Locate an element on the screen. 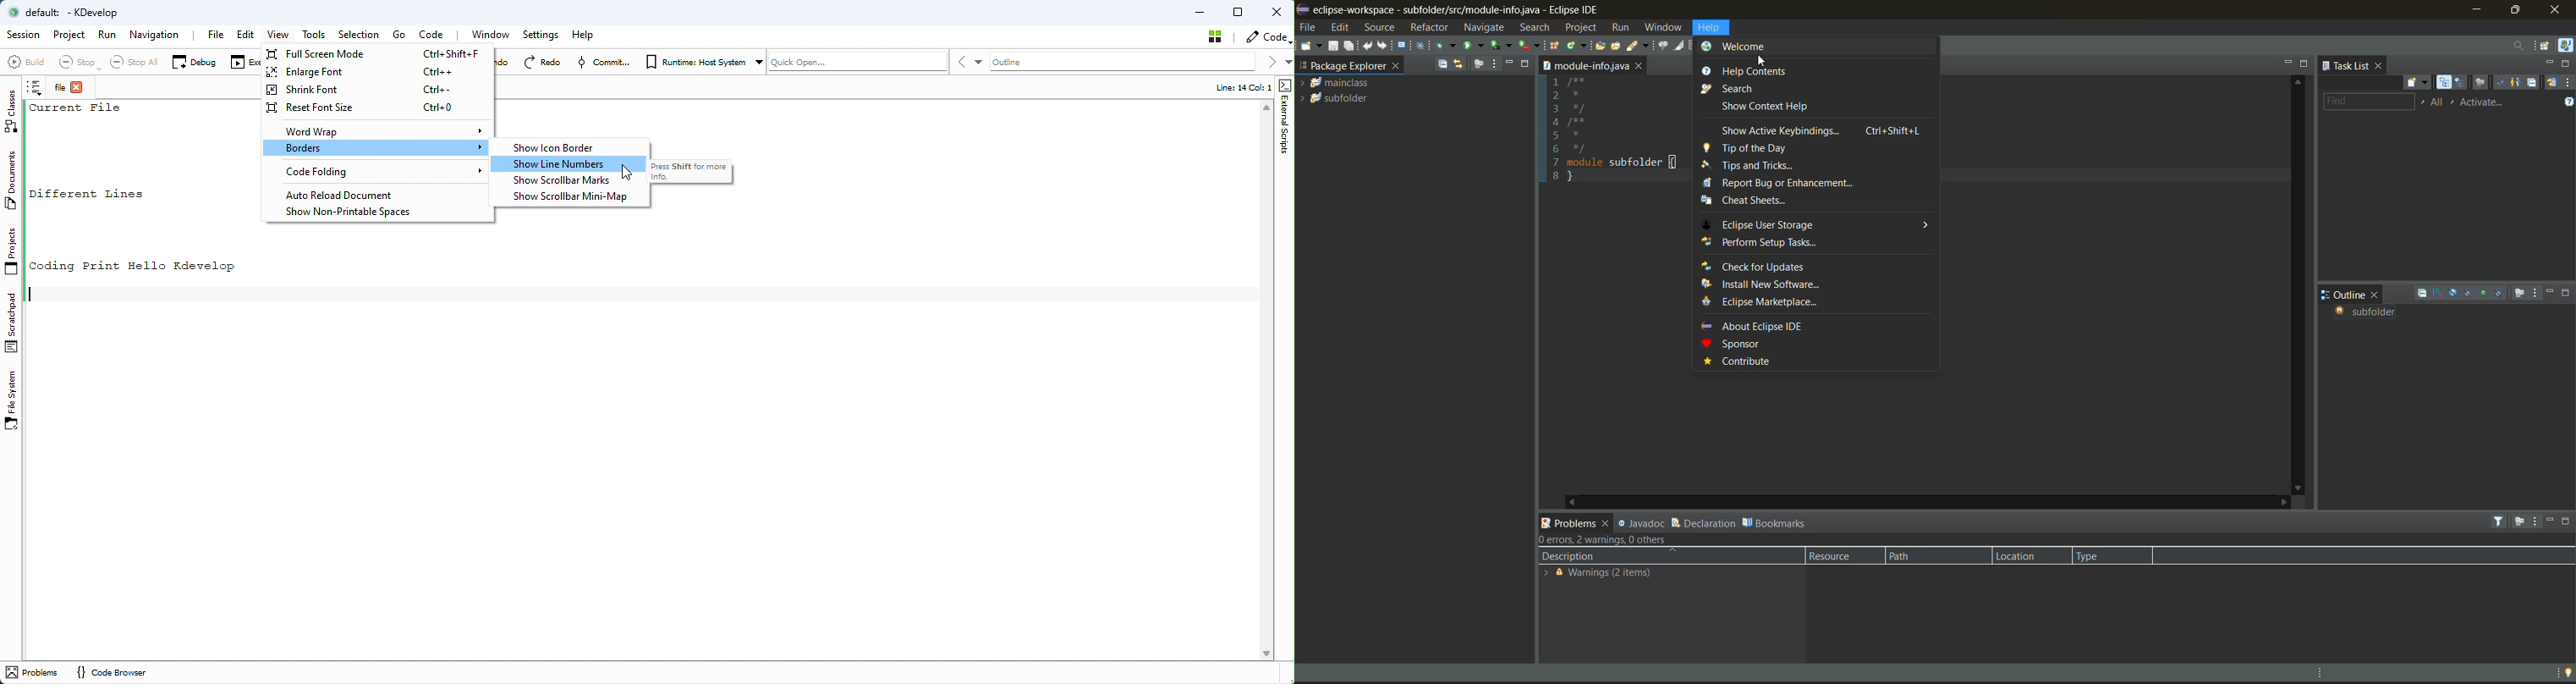  eclipse user storage is located at coordinates (1814, 226).